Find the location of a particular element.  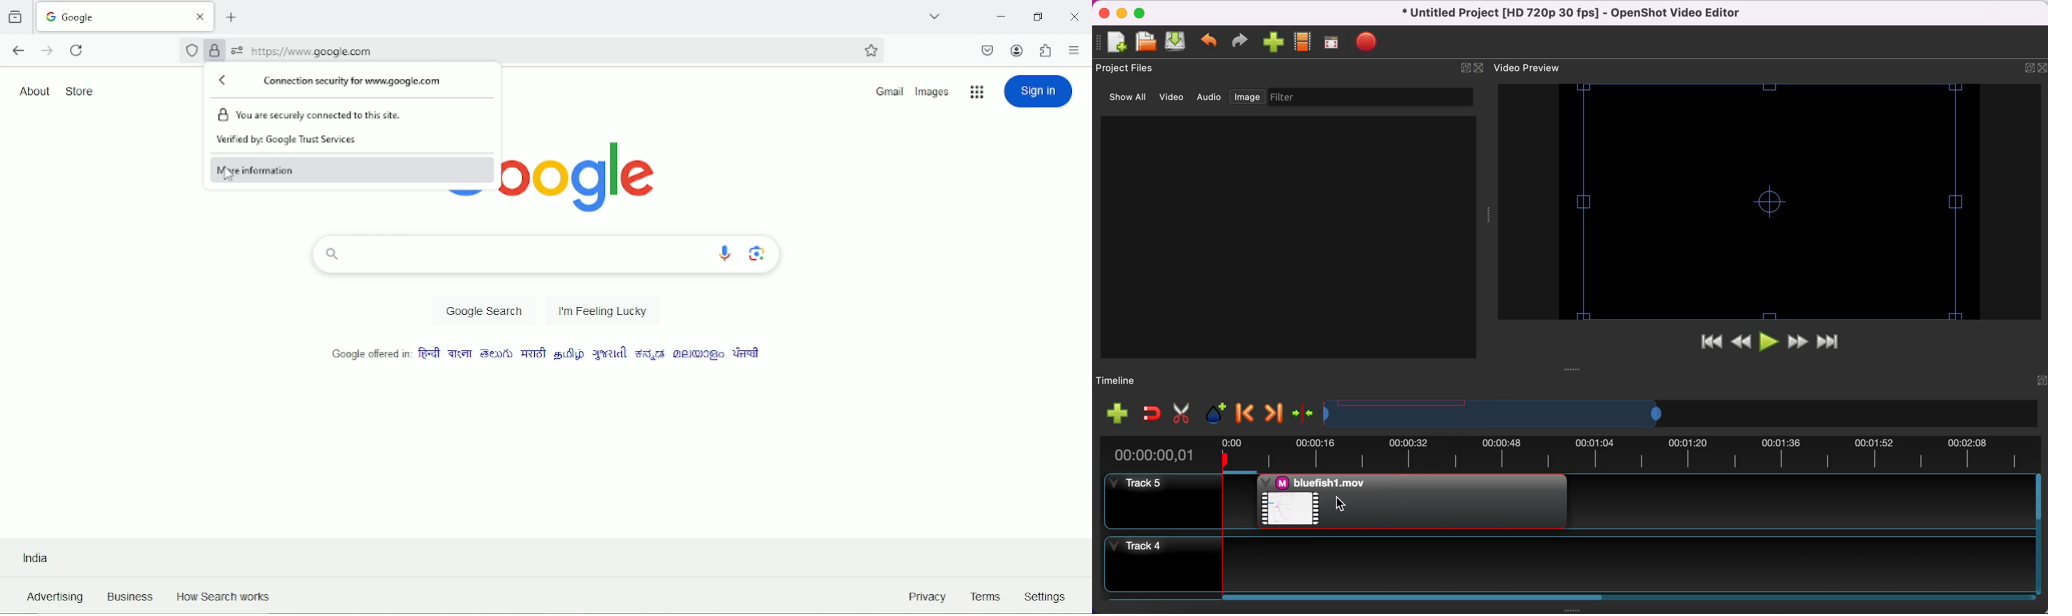

add file is located at coordinates (1115, 43).